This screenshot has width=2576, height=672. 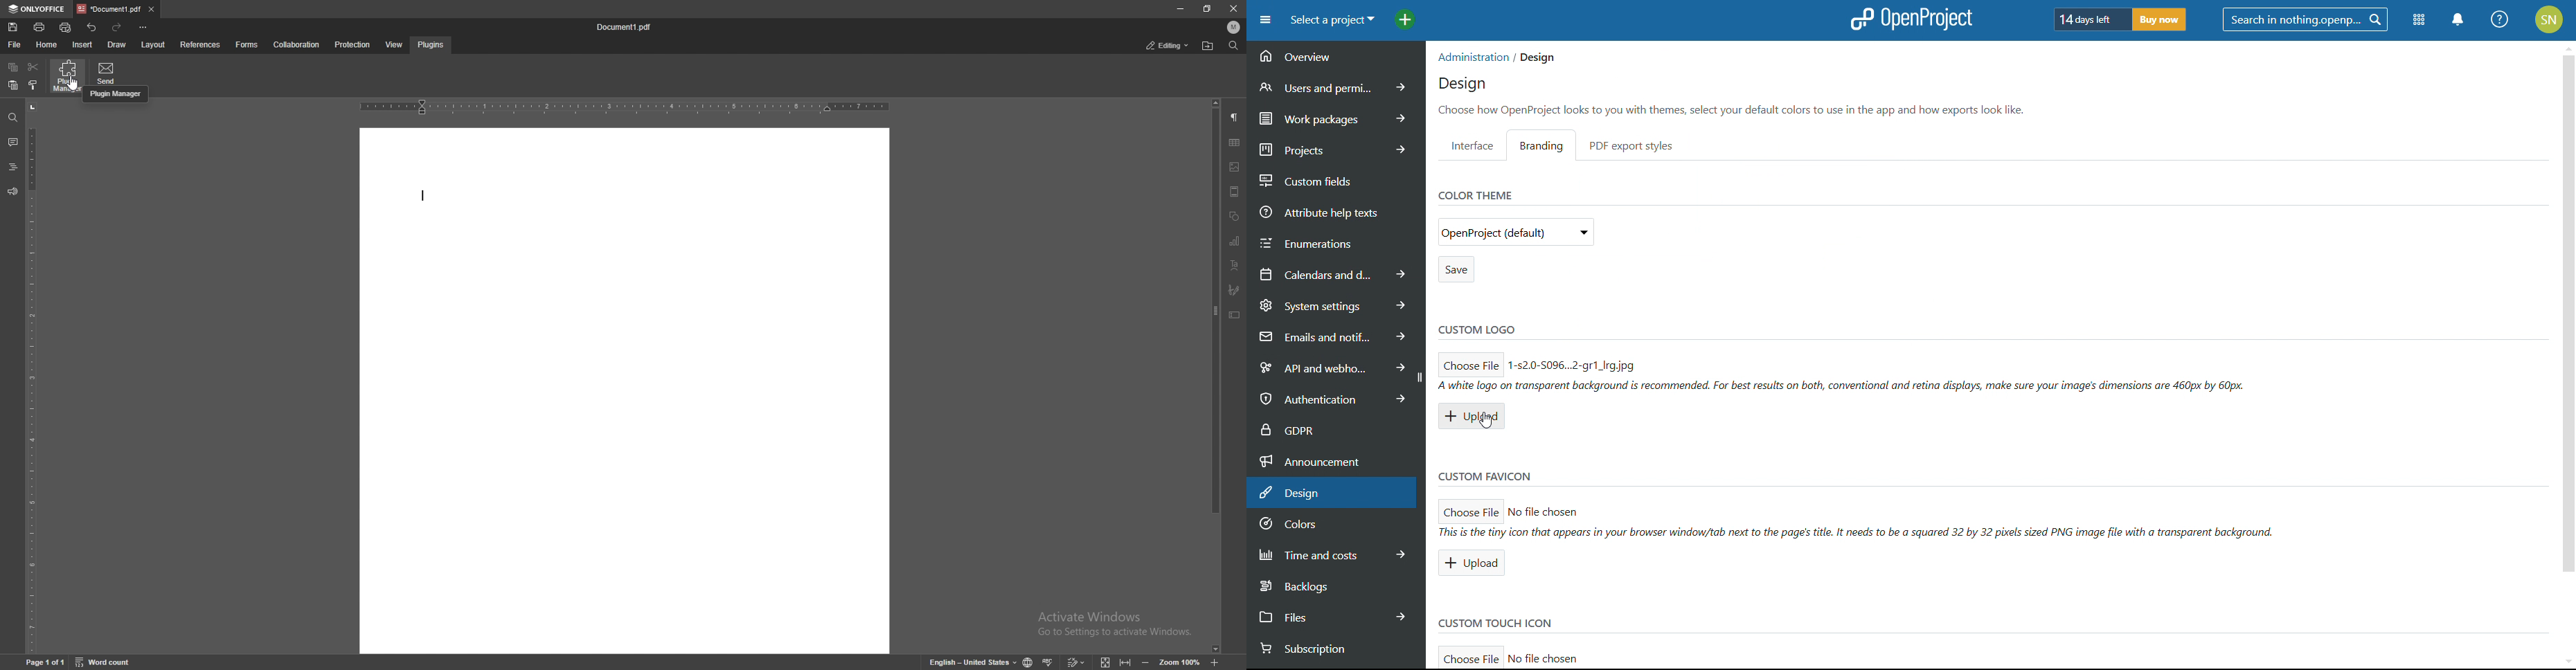 What do you see at coordinates (1233, 47) in the screenshot?
I see `find` at bounding box center [1233, 47].